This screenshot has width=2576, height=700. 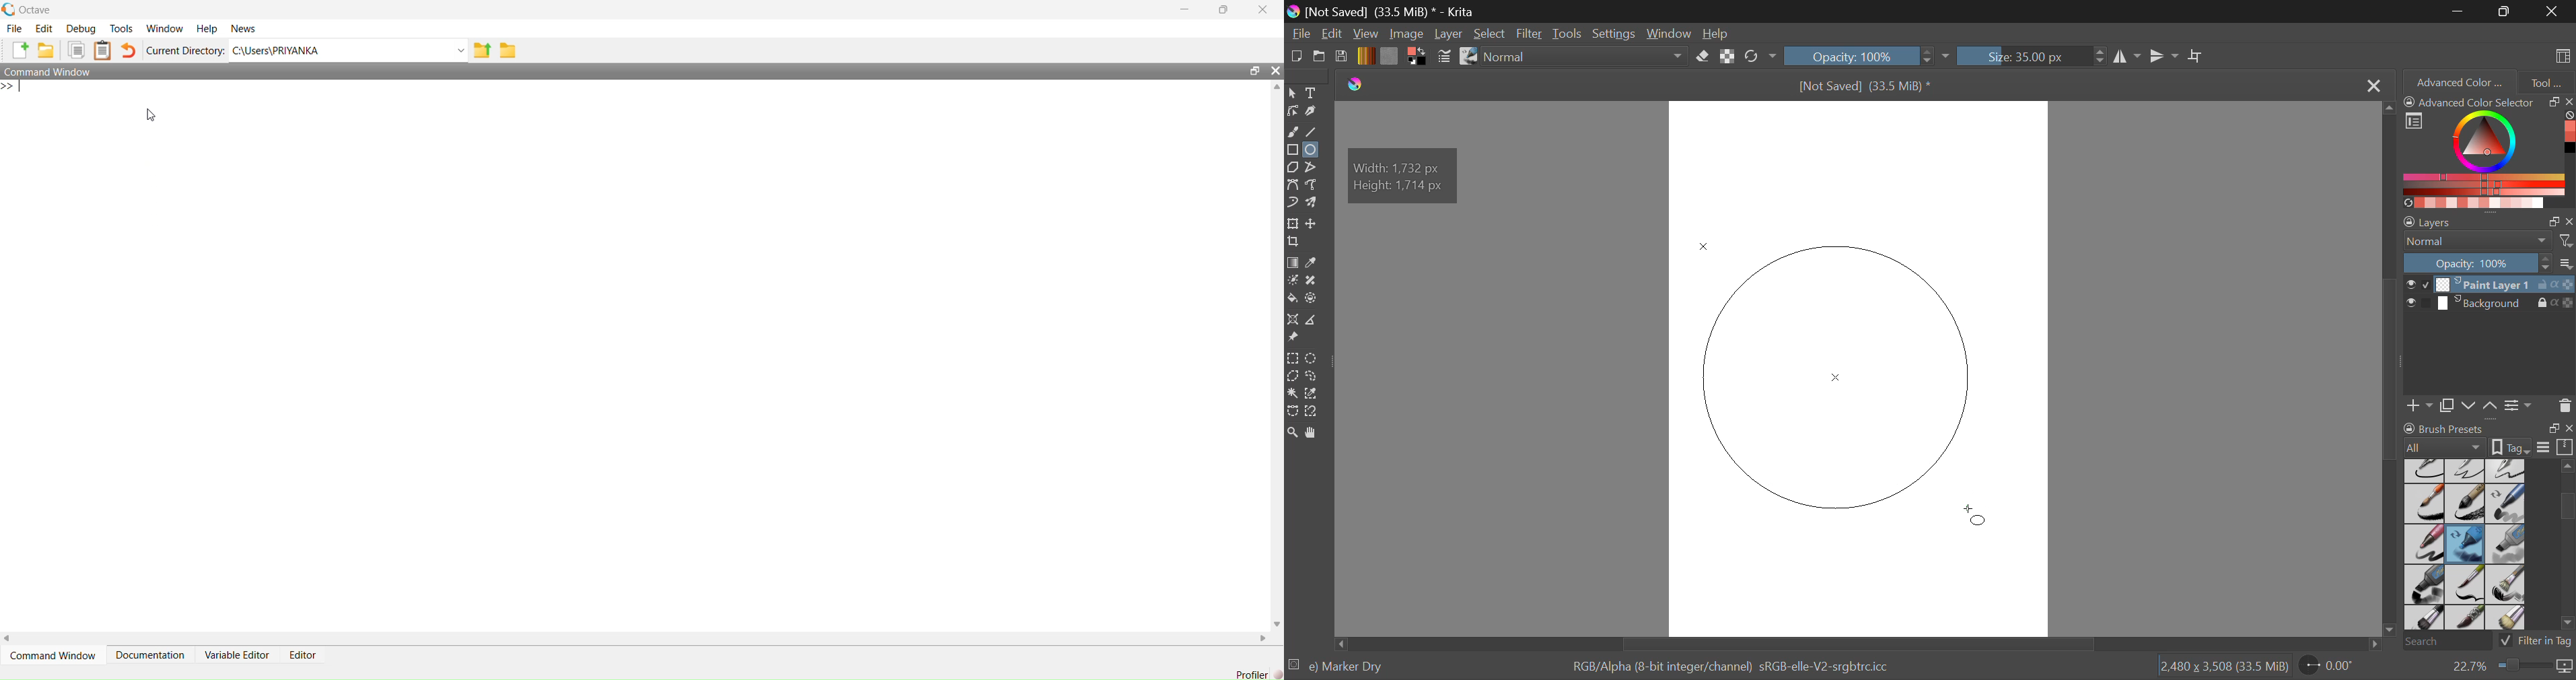 I want to click on Rectangle Selection Tool, so click(x=1292, y=358).